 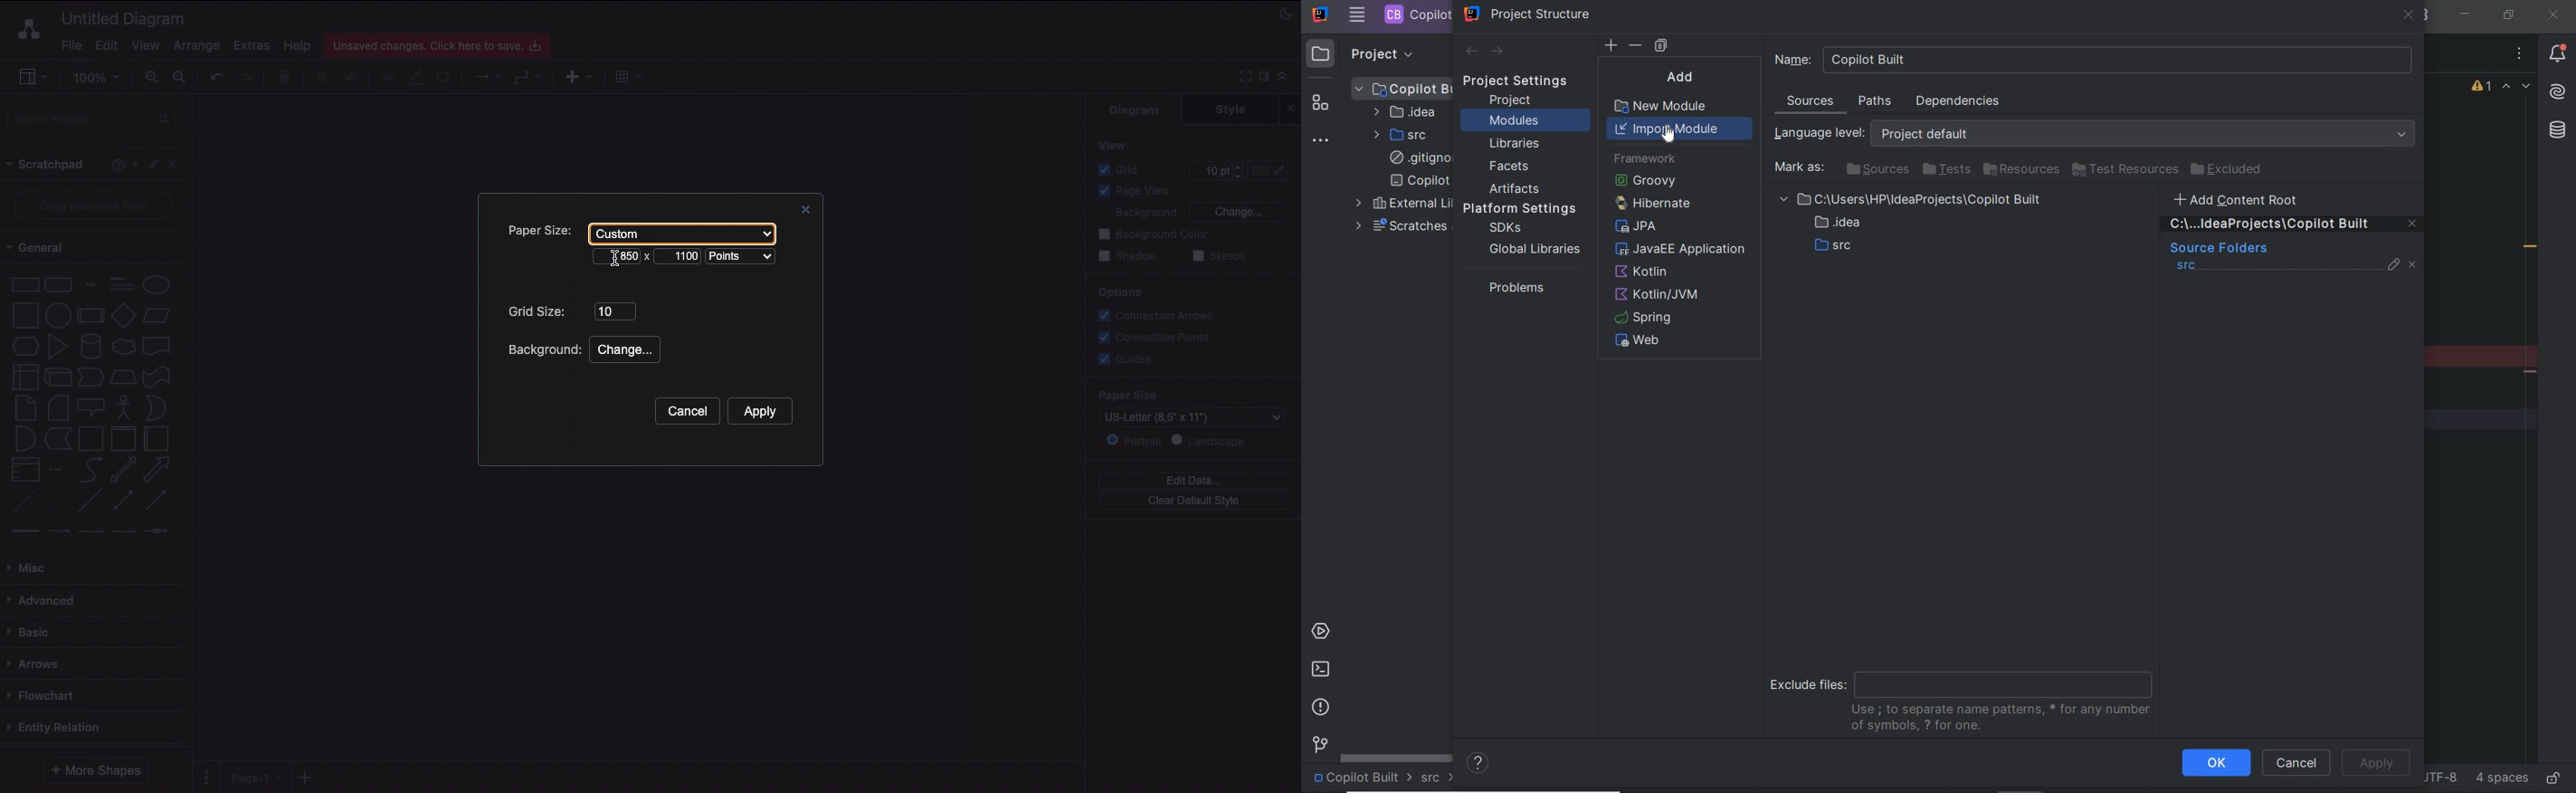 What do you see at coordinates (1118, 291) in the screenshot?
I see `Options` at bounding box center [1118, 291].